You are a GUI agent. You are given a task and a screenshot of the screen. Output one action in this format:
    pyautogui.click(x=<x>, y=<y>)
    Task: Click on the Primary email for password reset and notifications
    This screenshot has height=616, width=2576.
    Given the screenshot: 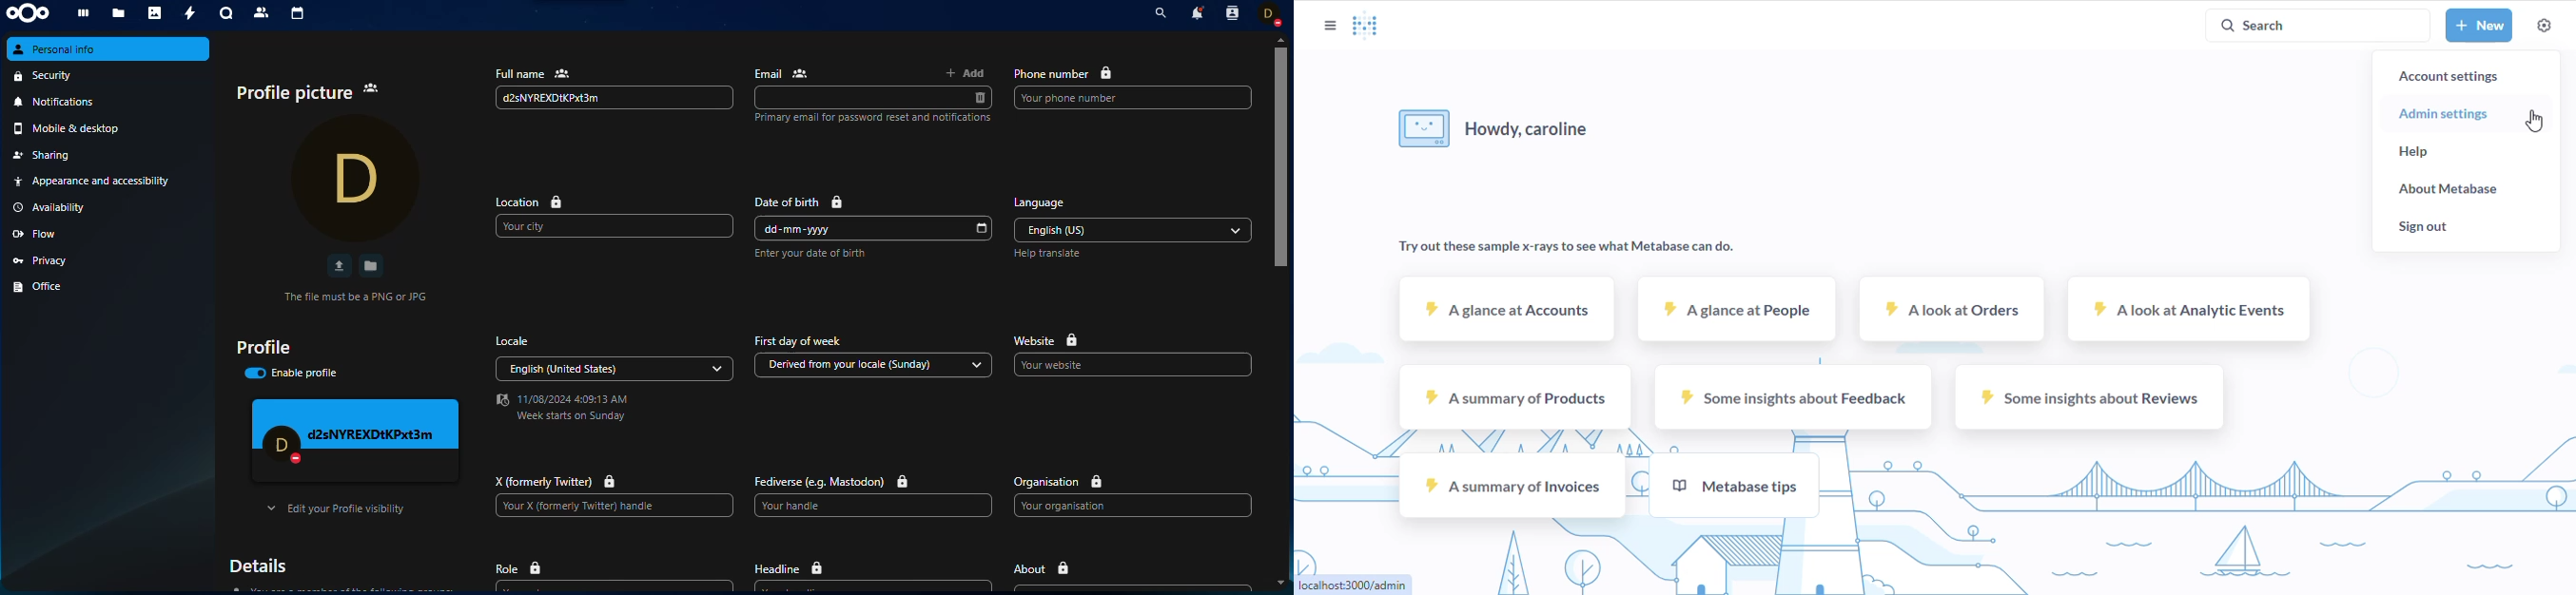 What is the action you would take?
    pyautogui.click(x=872, y=117)
    